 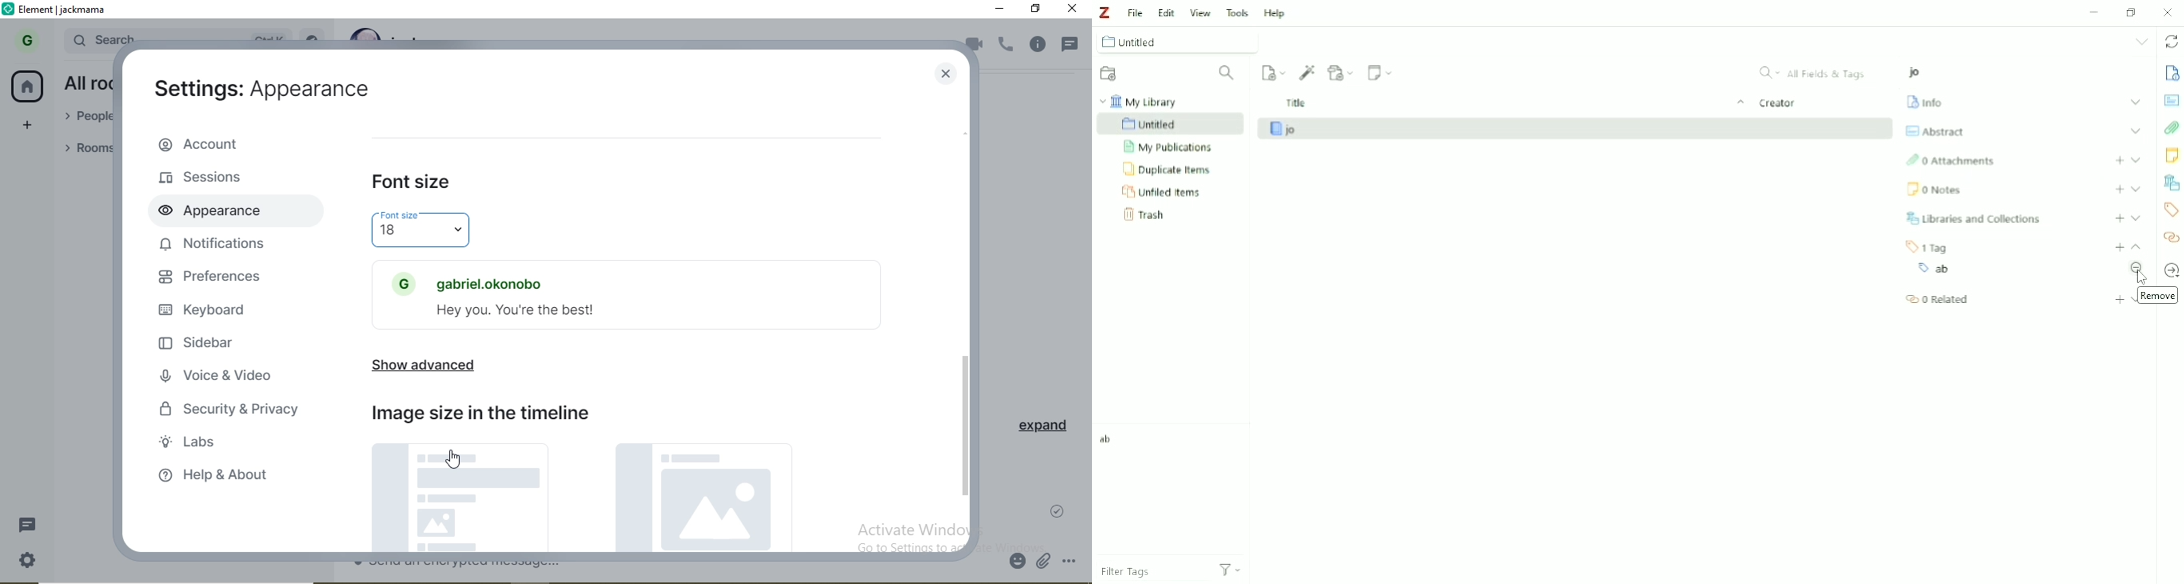 What do you see at coordinates (410, 182) in the screenshot?
I see `font size` at bounding box center [410, 182].